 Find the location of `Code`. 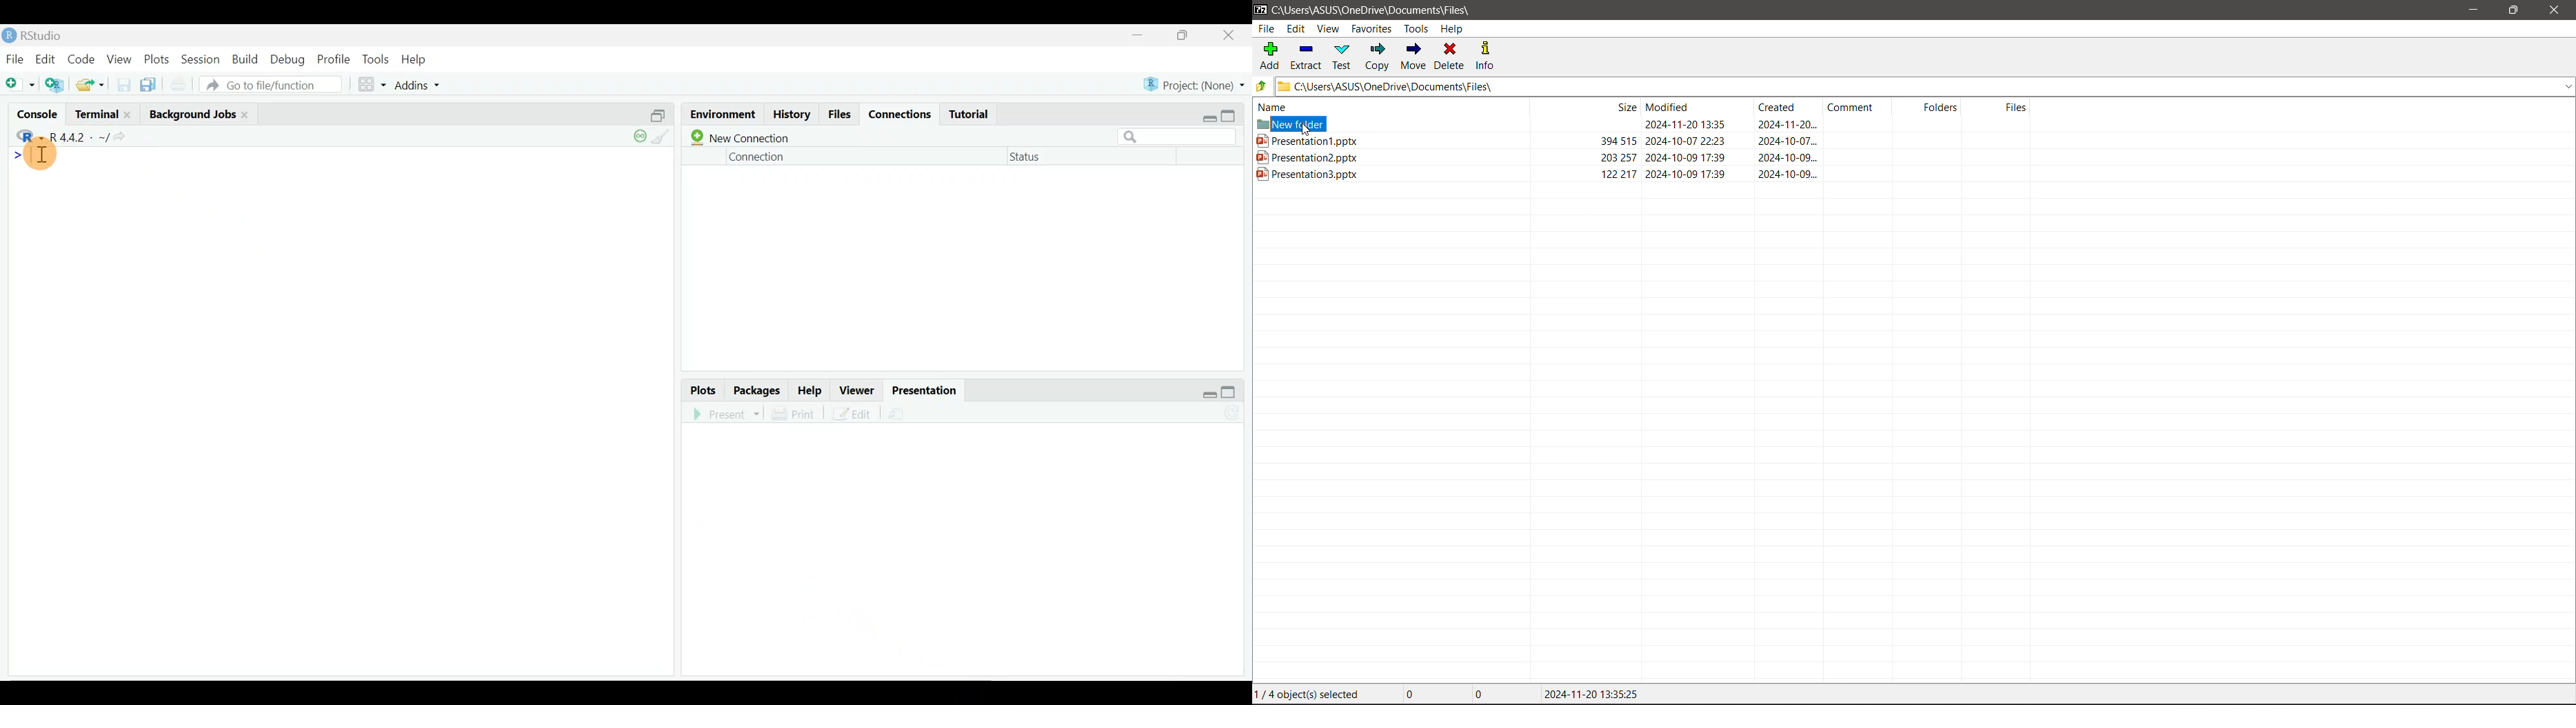

Code is located at coordinates (83, 58).